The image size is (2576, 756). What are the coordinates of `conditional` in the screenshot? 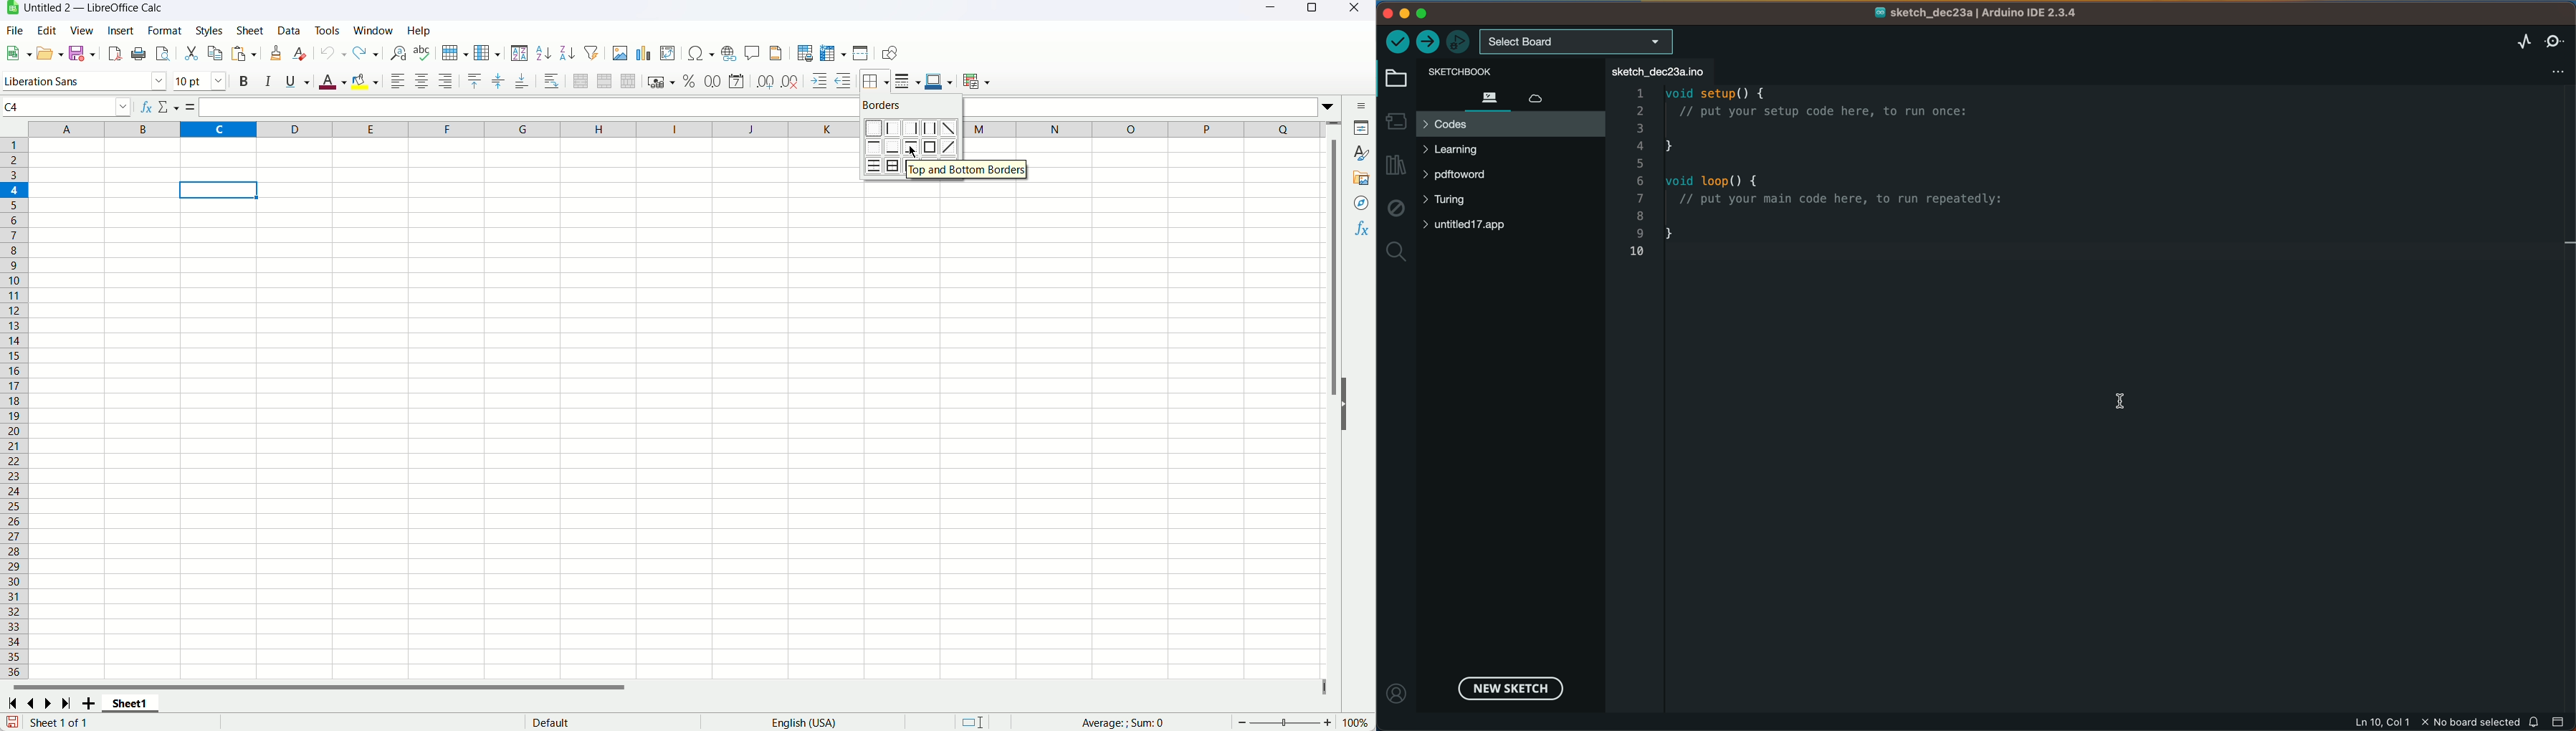 It's located at (978, 80).